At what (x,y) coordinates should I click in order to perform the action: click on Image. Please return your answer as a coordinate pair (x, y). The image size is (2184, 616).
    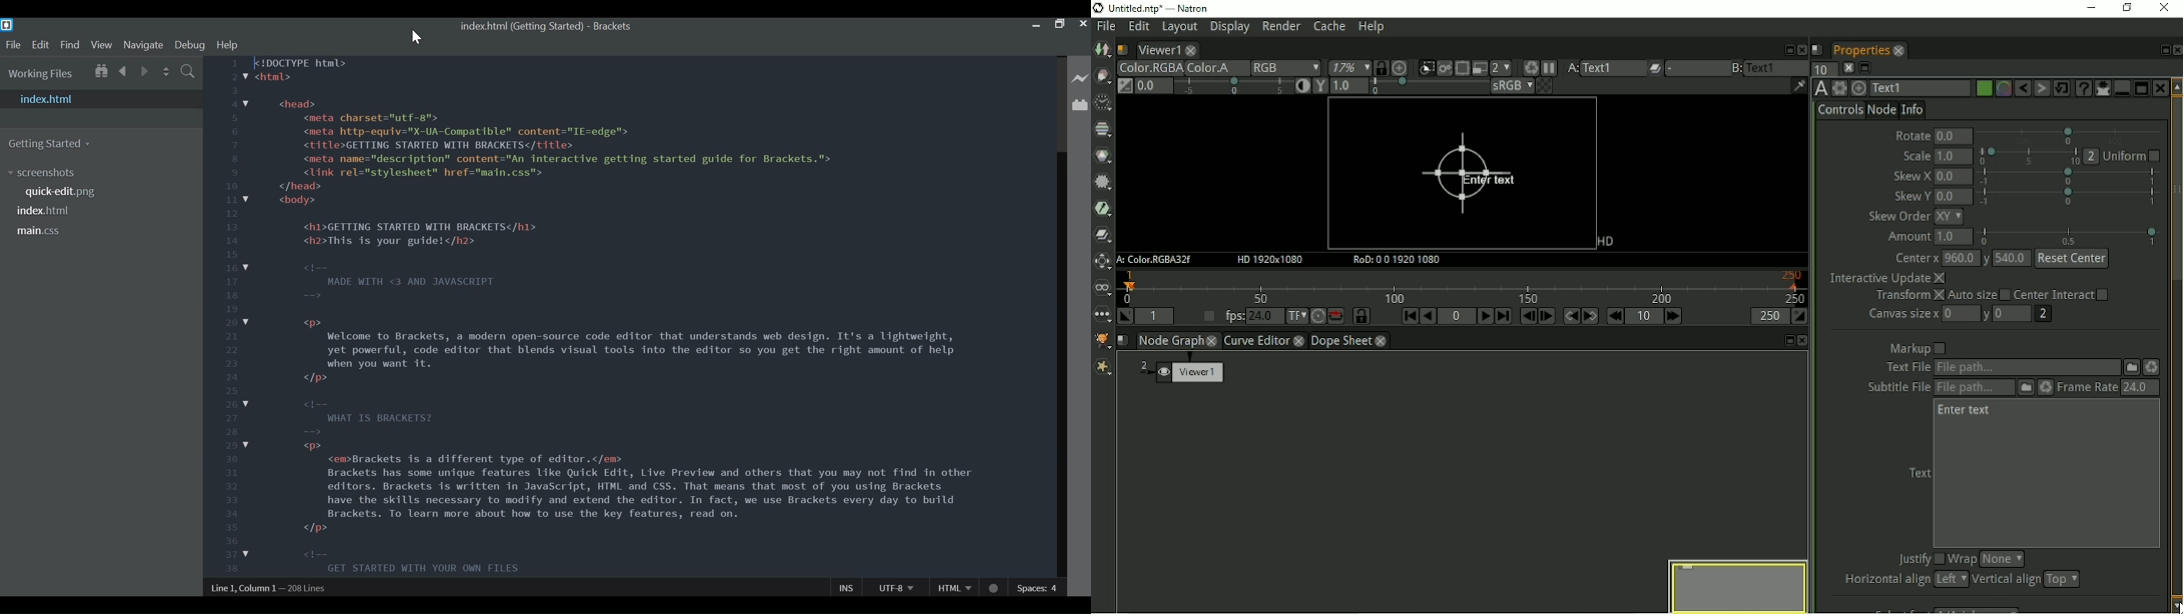
    Looking at the image, I should click on (1103, 51).